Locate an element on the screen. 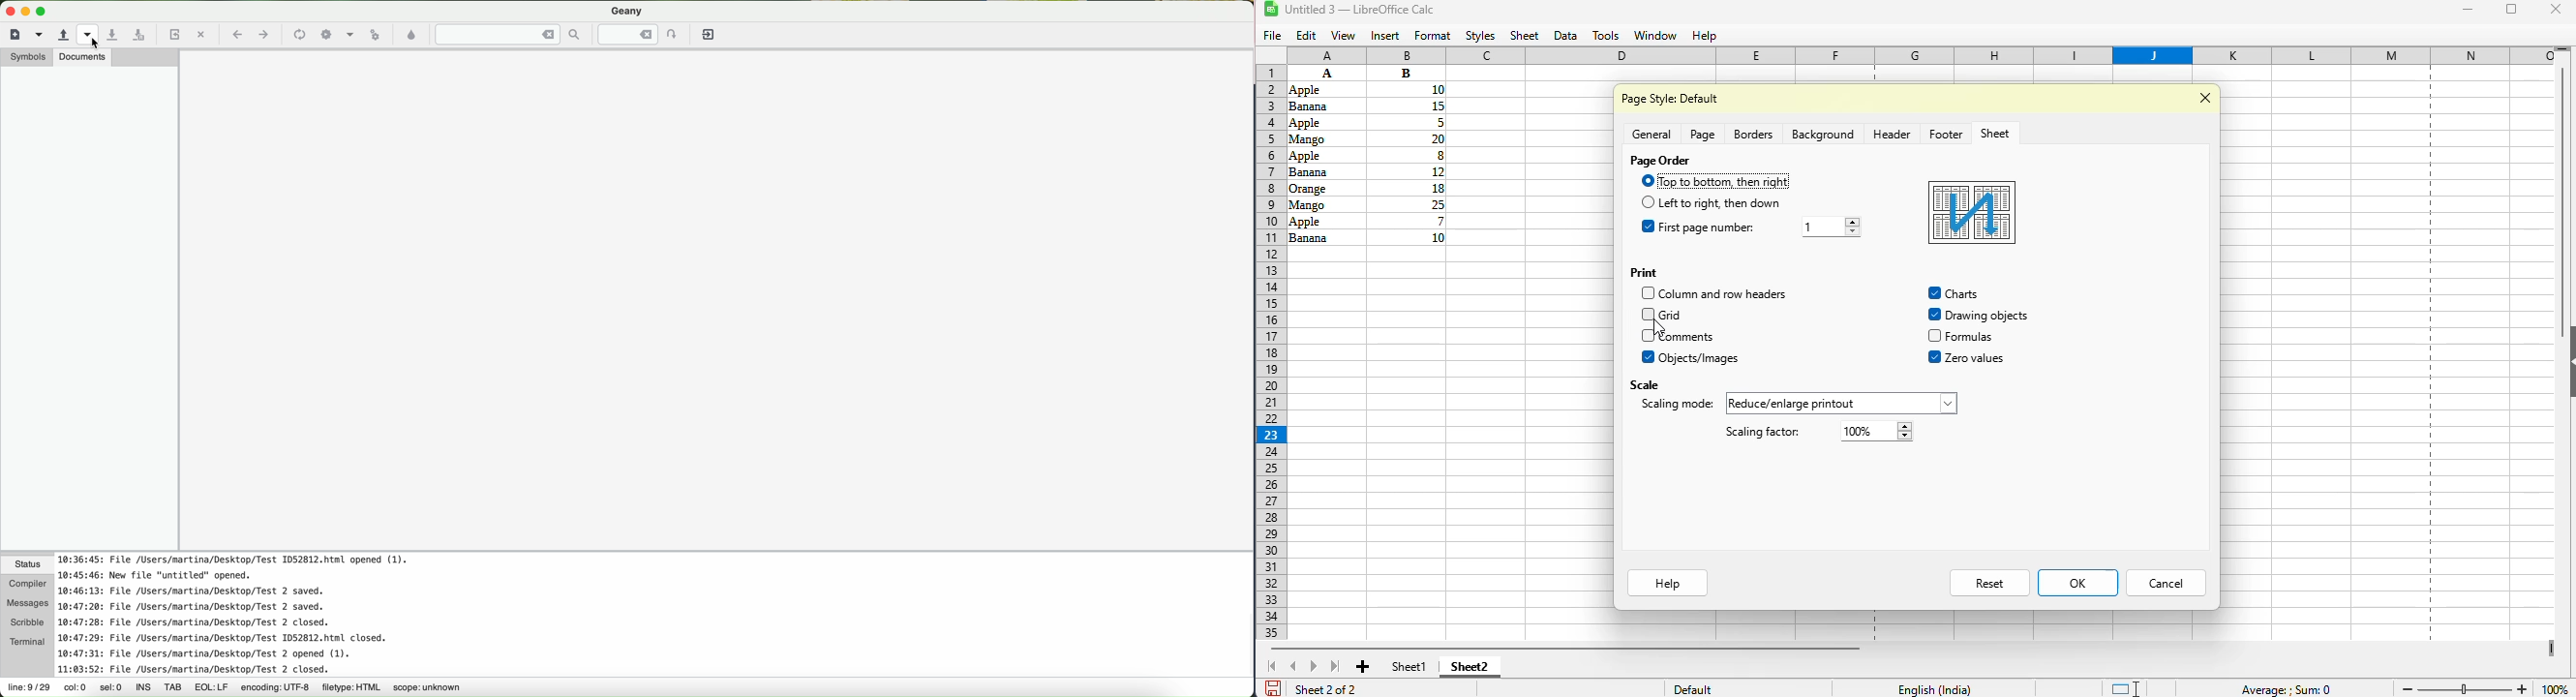 The width and height of the screenshot is (2576, 700). rows is located at coordinates (1267, 352).